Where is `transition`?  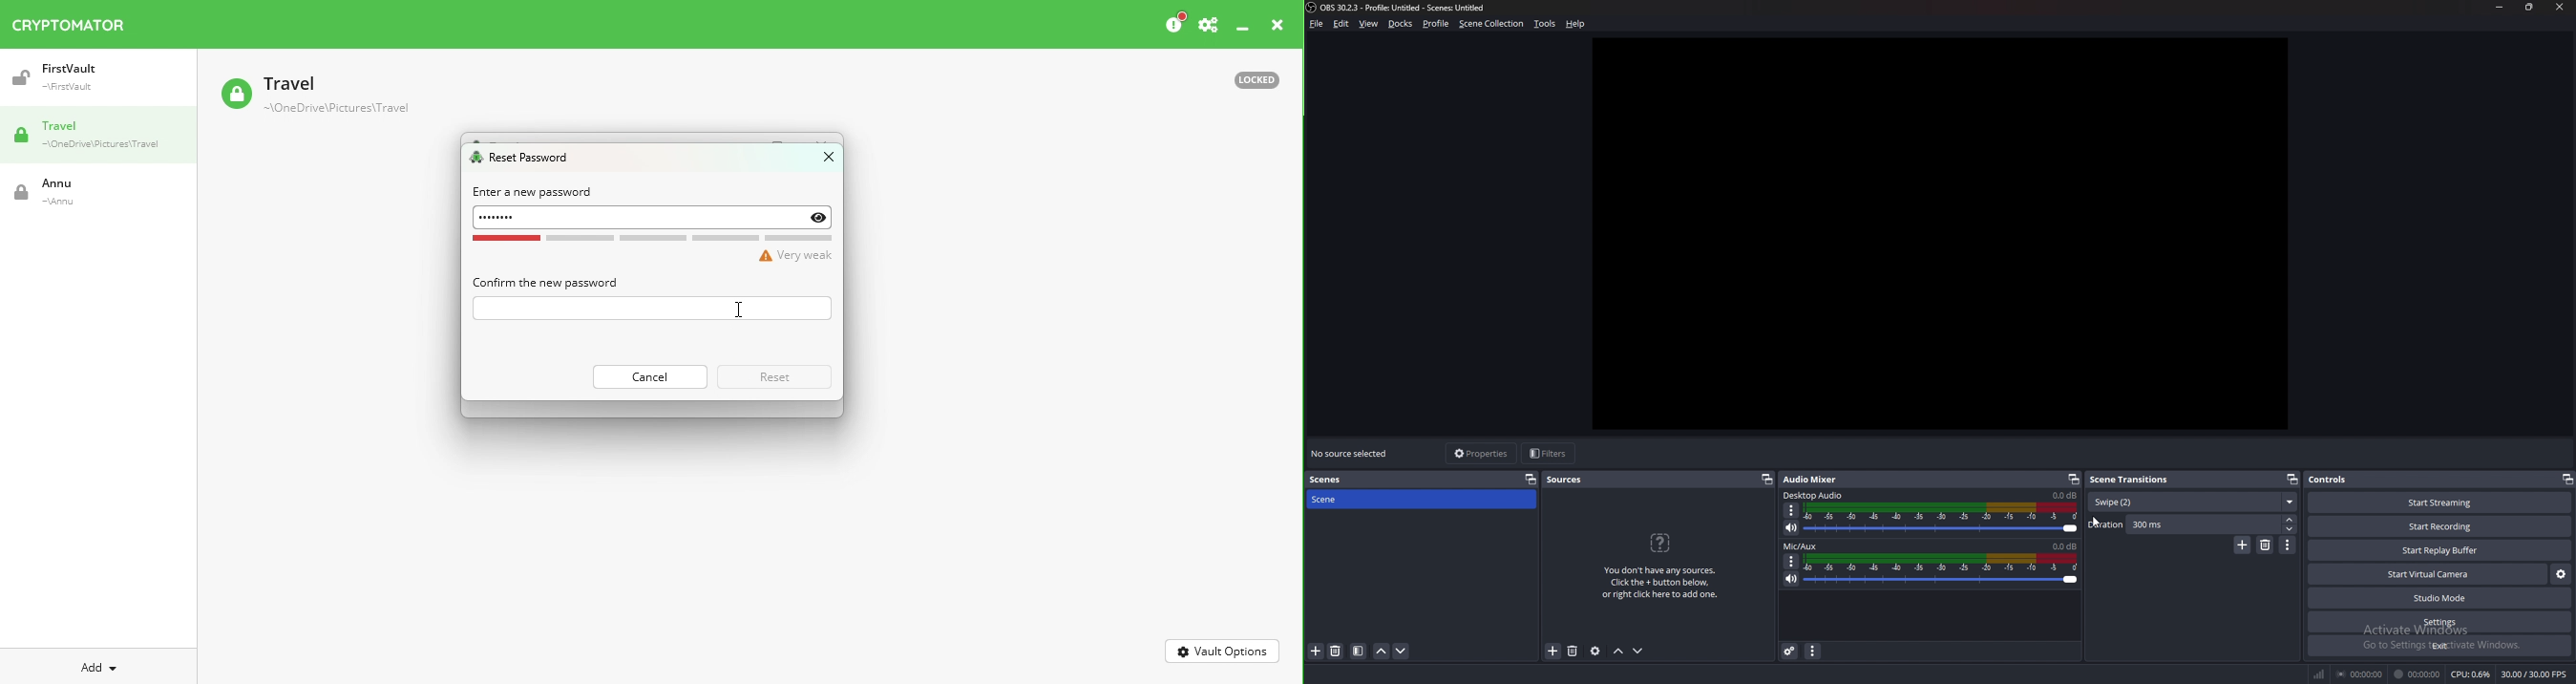
transition is located at coordinates (2193, 501).